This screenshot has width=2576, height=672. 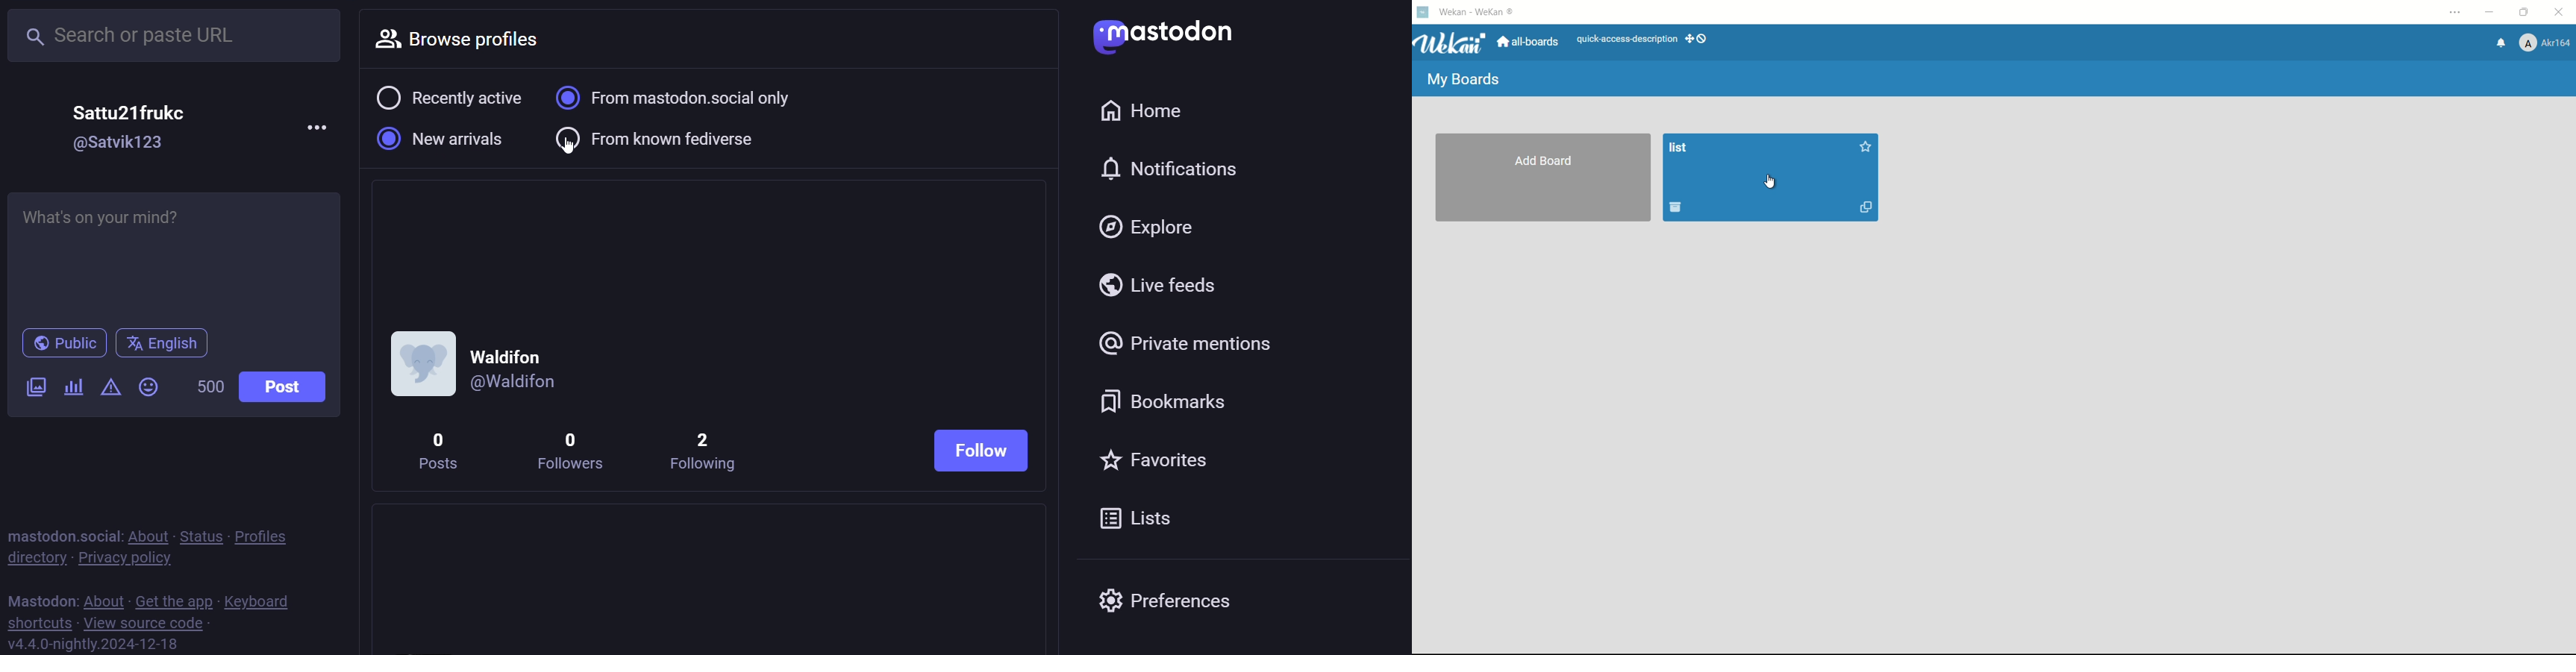 I want to click on from mastodon social only, so click(x=690, y=97).